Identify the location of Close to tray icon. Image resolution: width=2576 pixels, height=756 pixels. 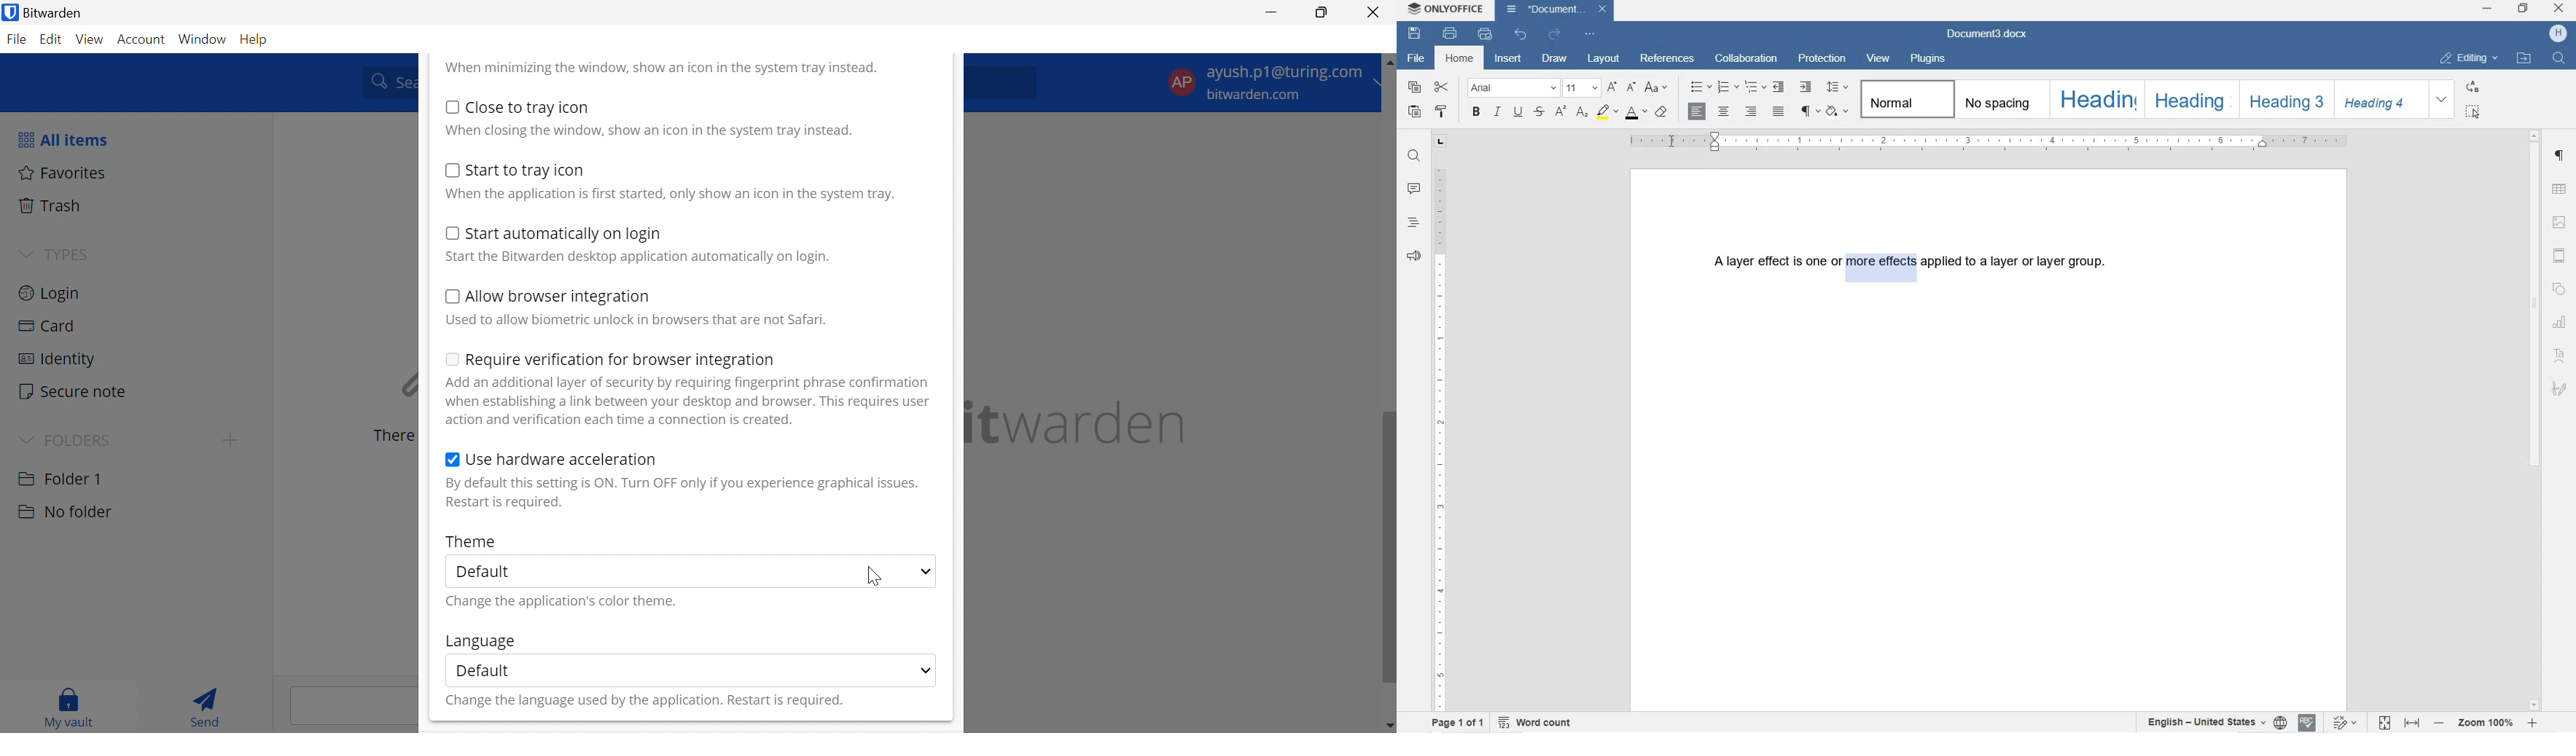
(528, 107).